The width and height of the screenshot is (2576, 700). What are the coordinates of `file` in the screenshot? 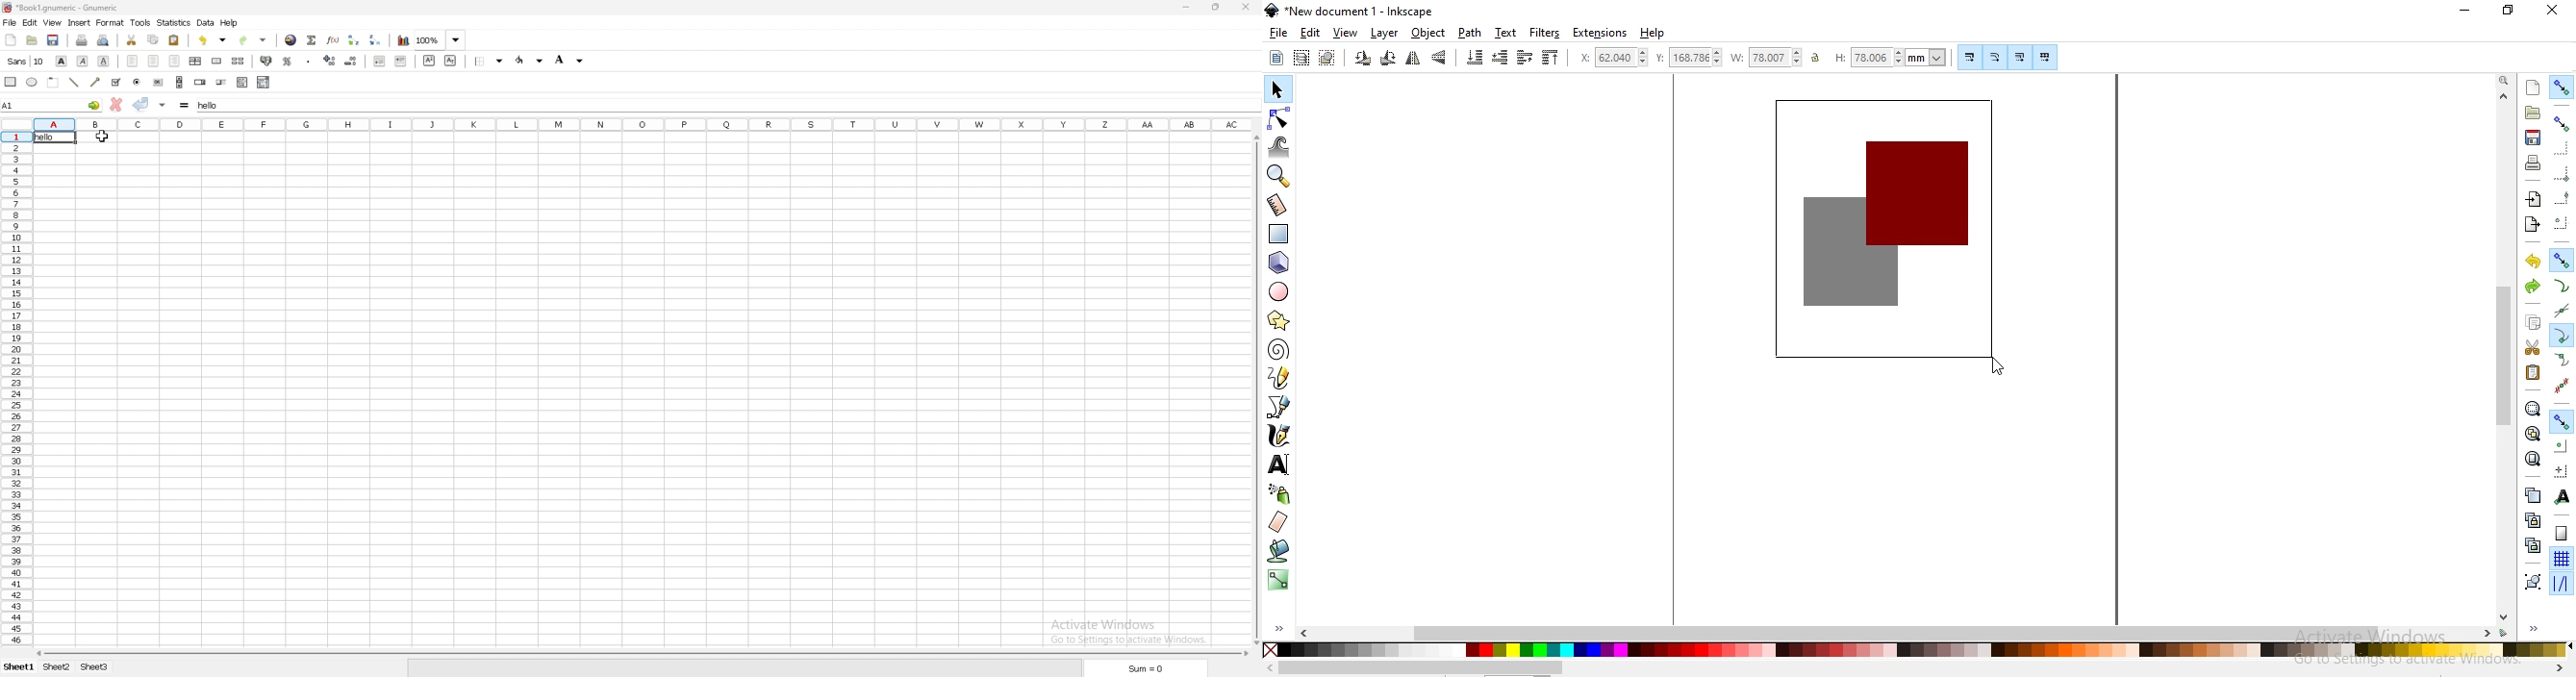 It's located at (9, 22).